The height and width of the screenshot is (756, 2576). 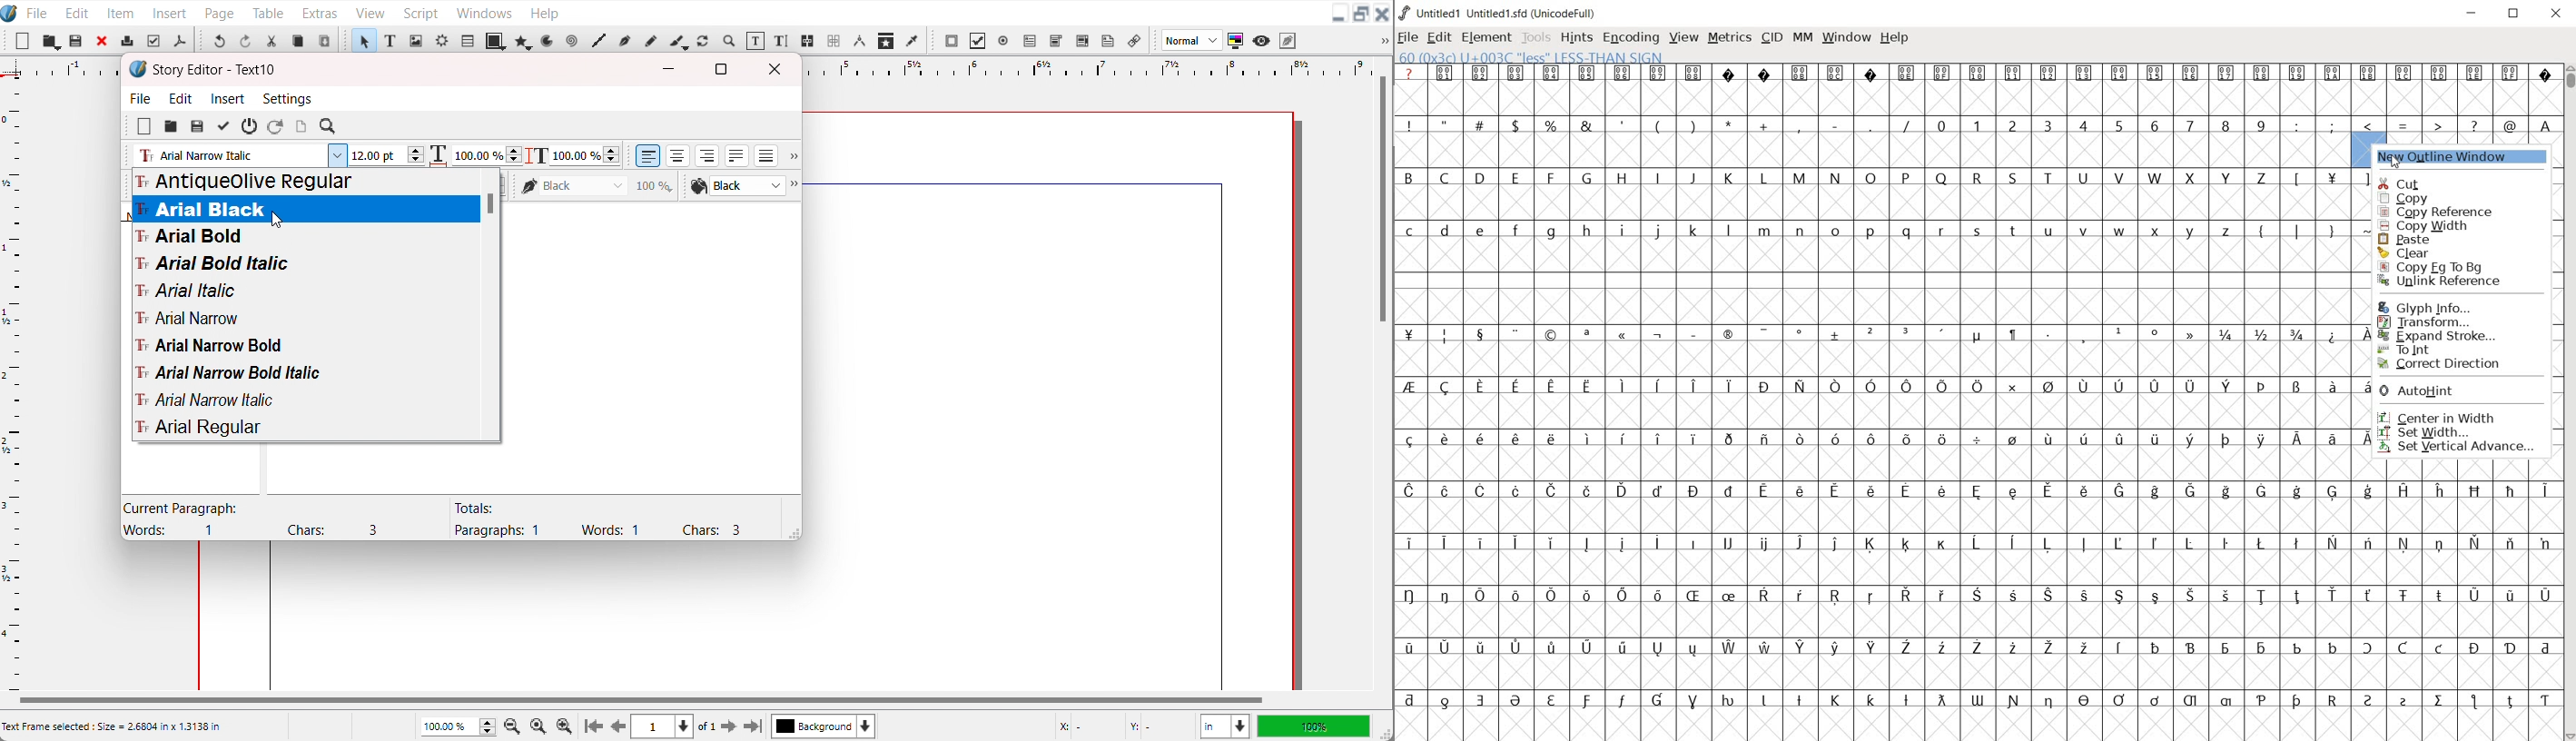 What do you see at coordinates (2435, 392) in the screenshot?
I see `AutoHint` at bounding box center [2435, 392].